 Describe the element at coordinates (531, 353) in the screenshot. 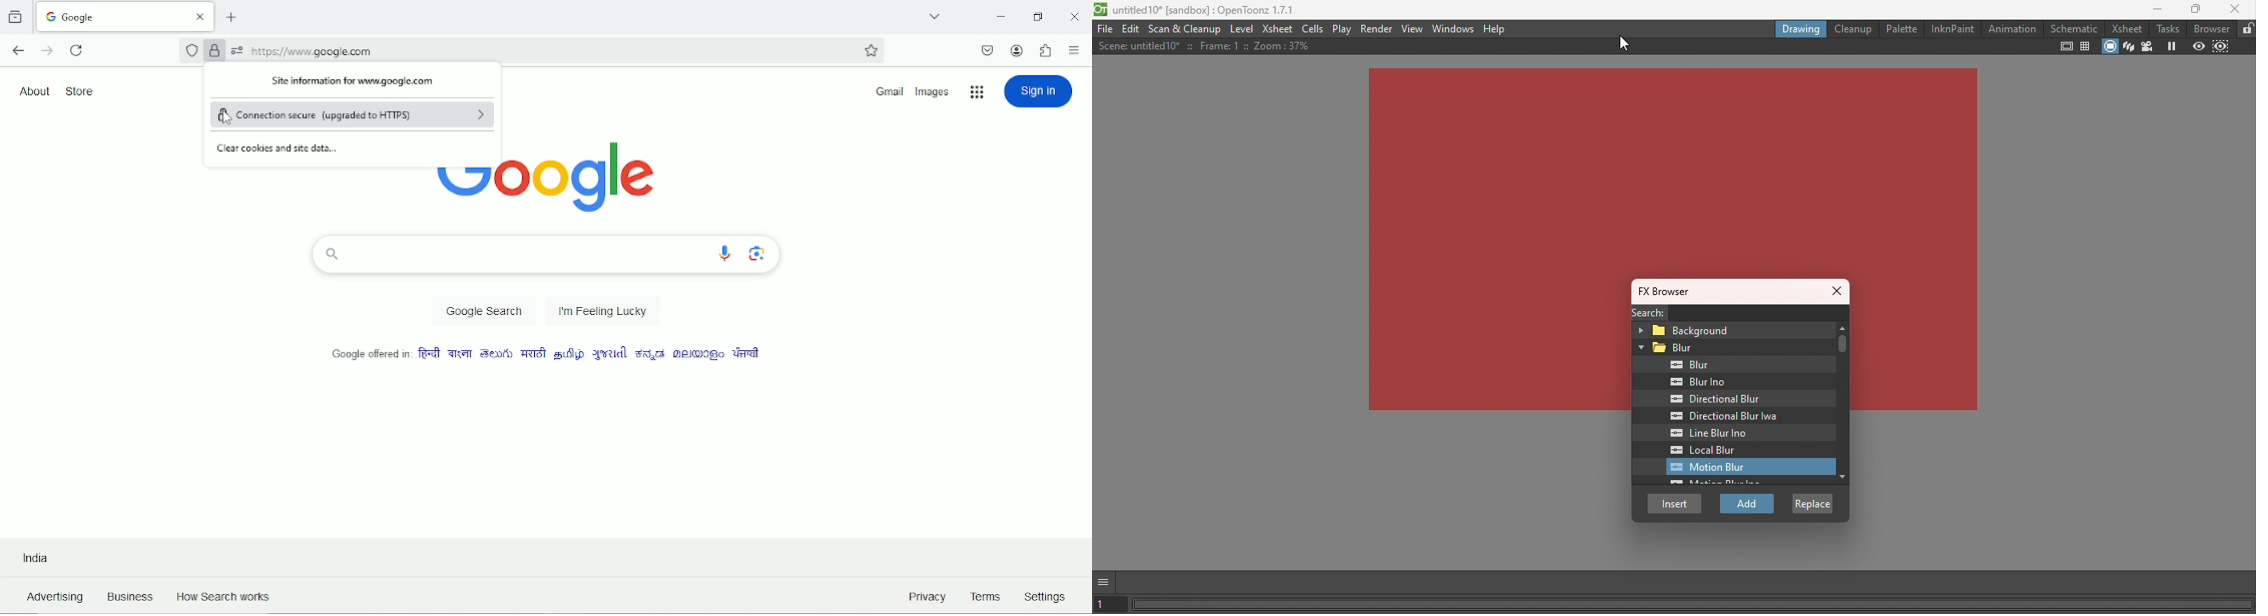

I see `language` at that location.